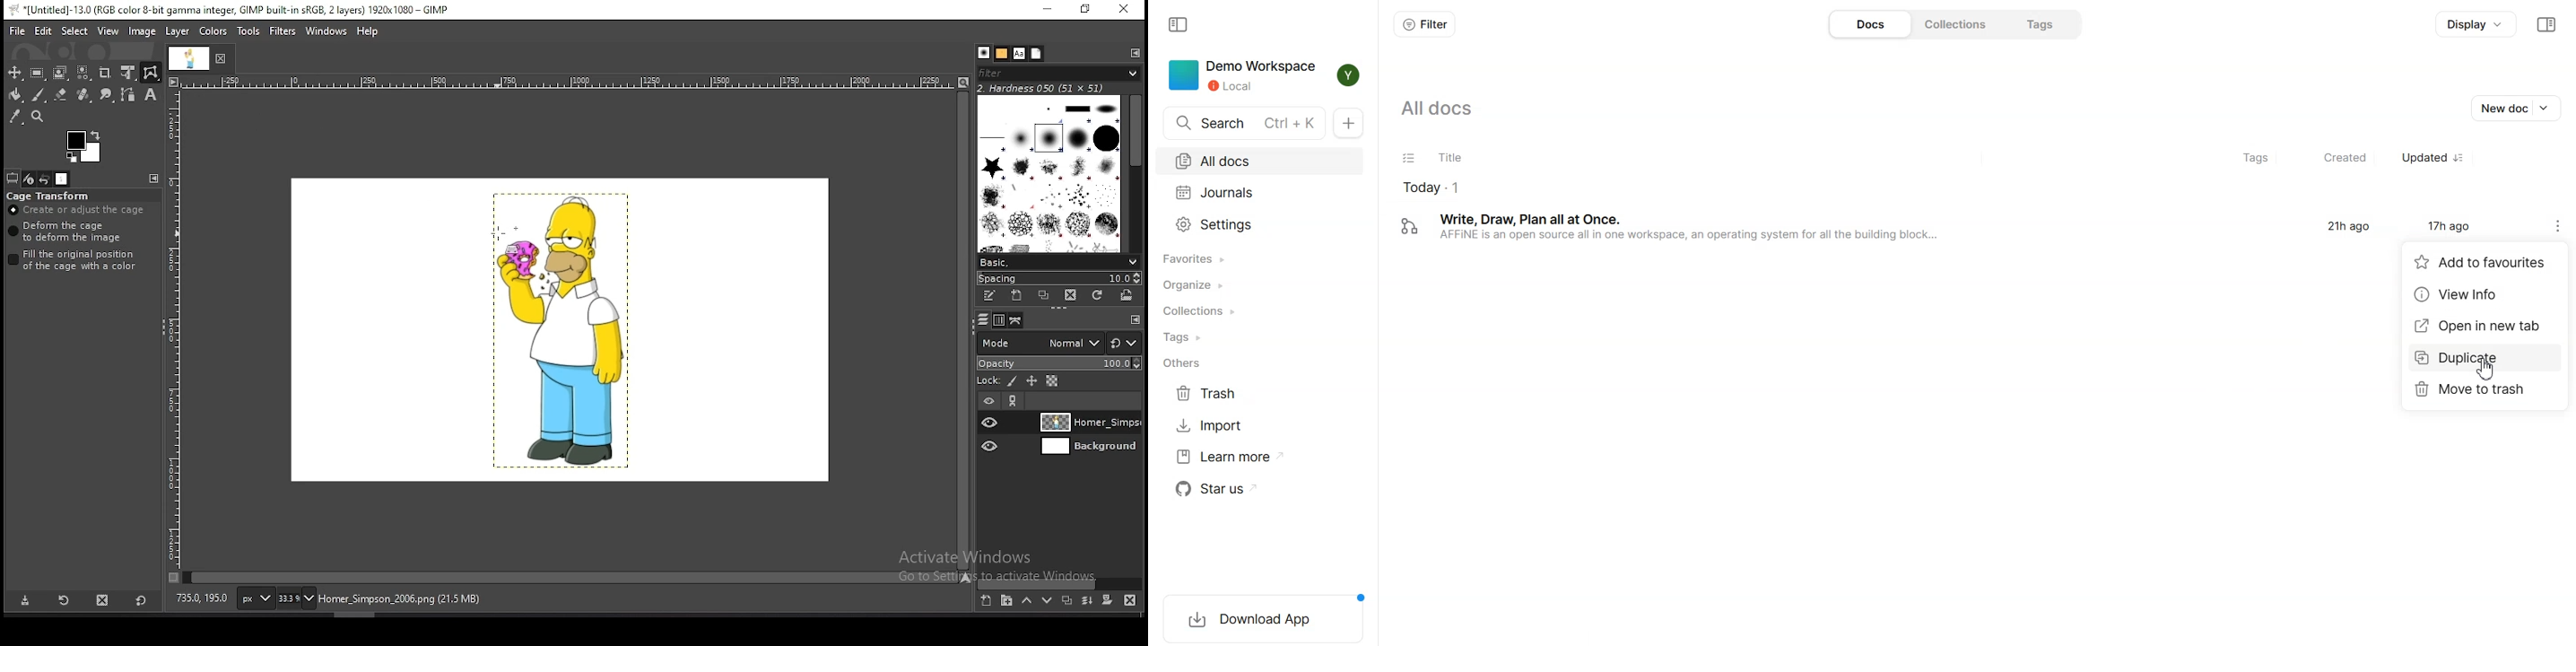 The width and height of the screenshot is (2576, 672). What do you see at coordinates (1088, 423) in the screenshot?
I see `layer` at bounding box center [1088, 423].